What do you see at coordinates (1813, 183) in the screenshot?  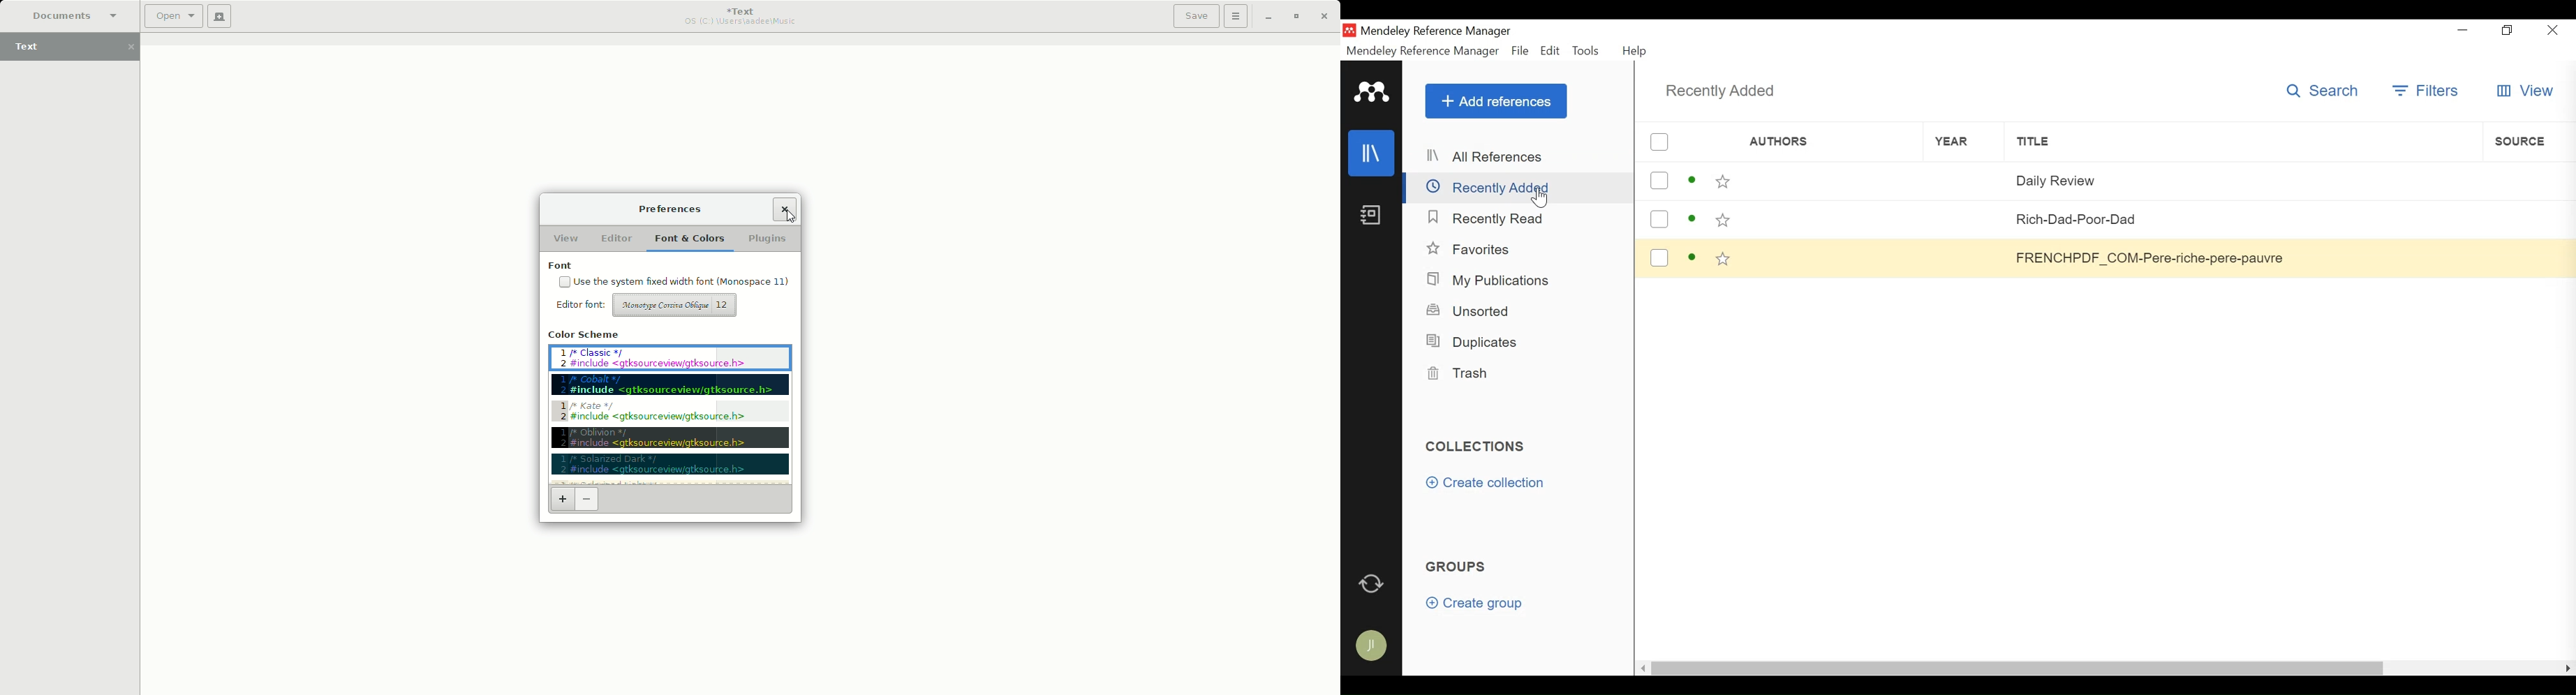 I see `Author` at bounding box center [1813, 183].